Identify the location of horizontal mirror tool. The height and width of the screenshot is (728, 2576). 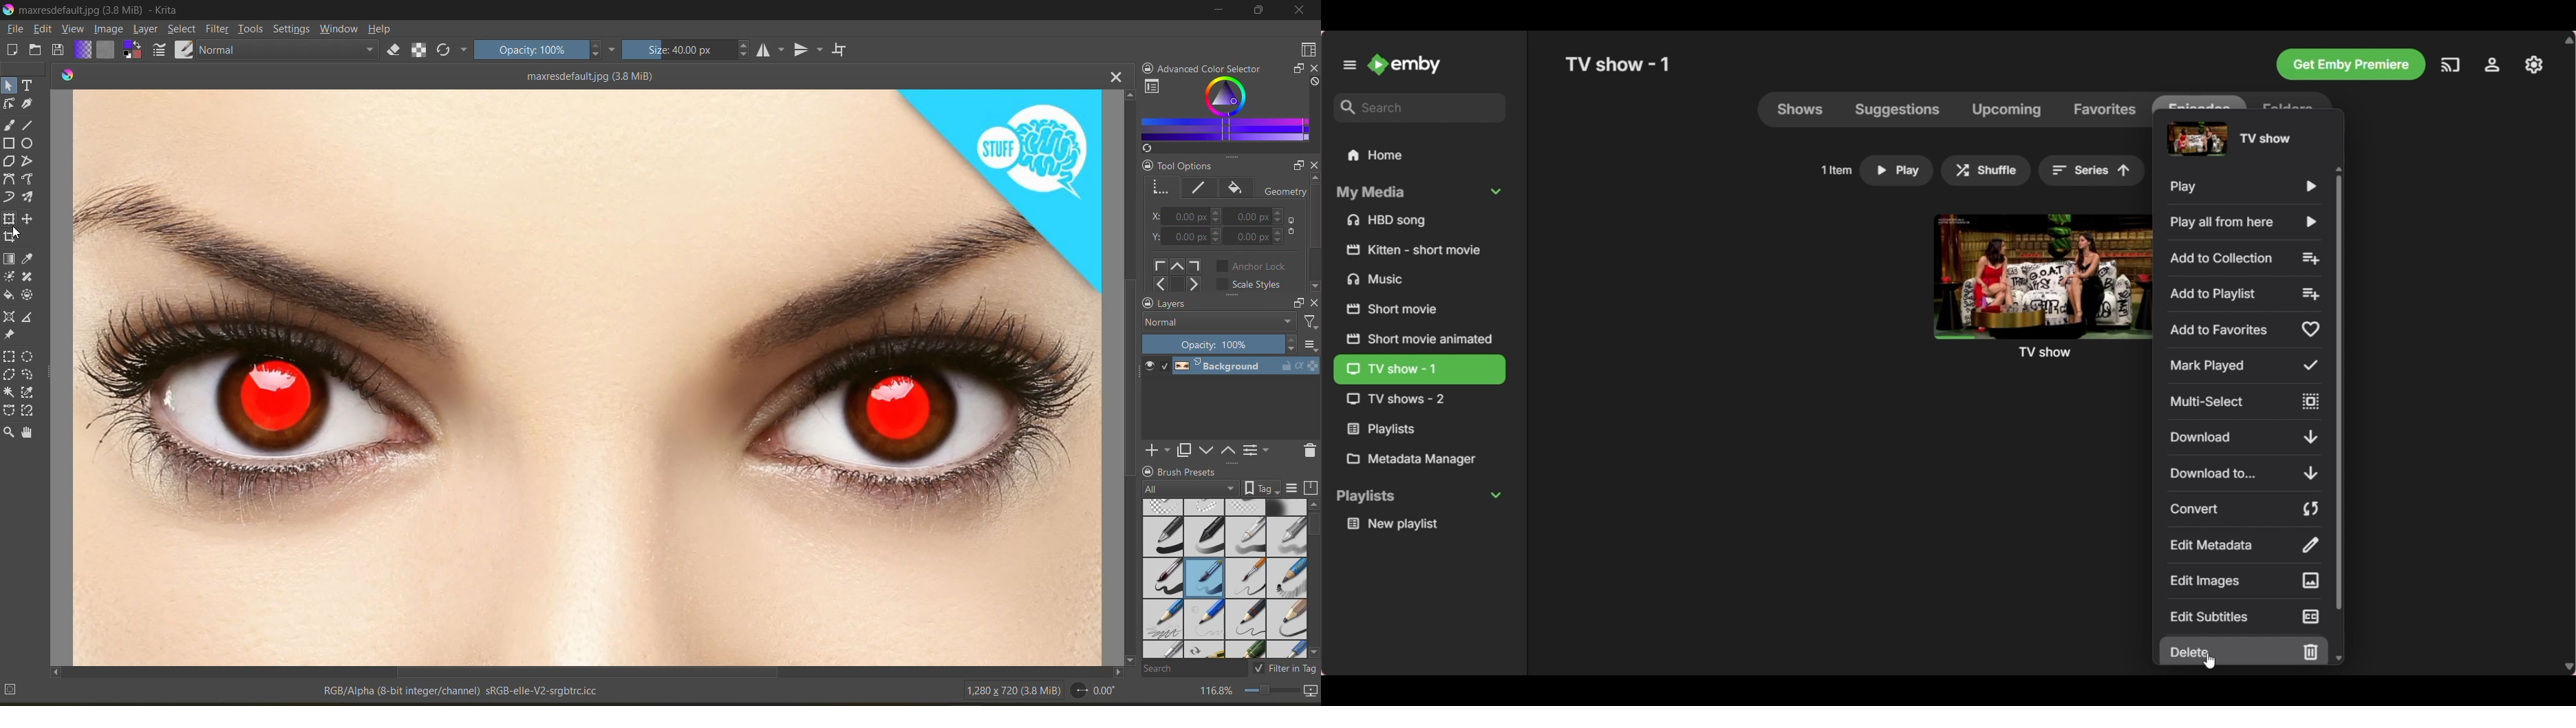
(771, 50).